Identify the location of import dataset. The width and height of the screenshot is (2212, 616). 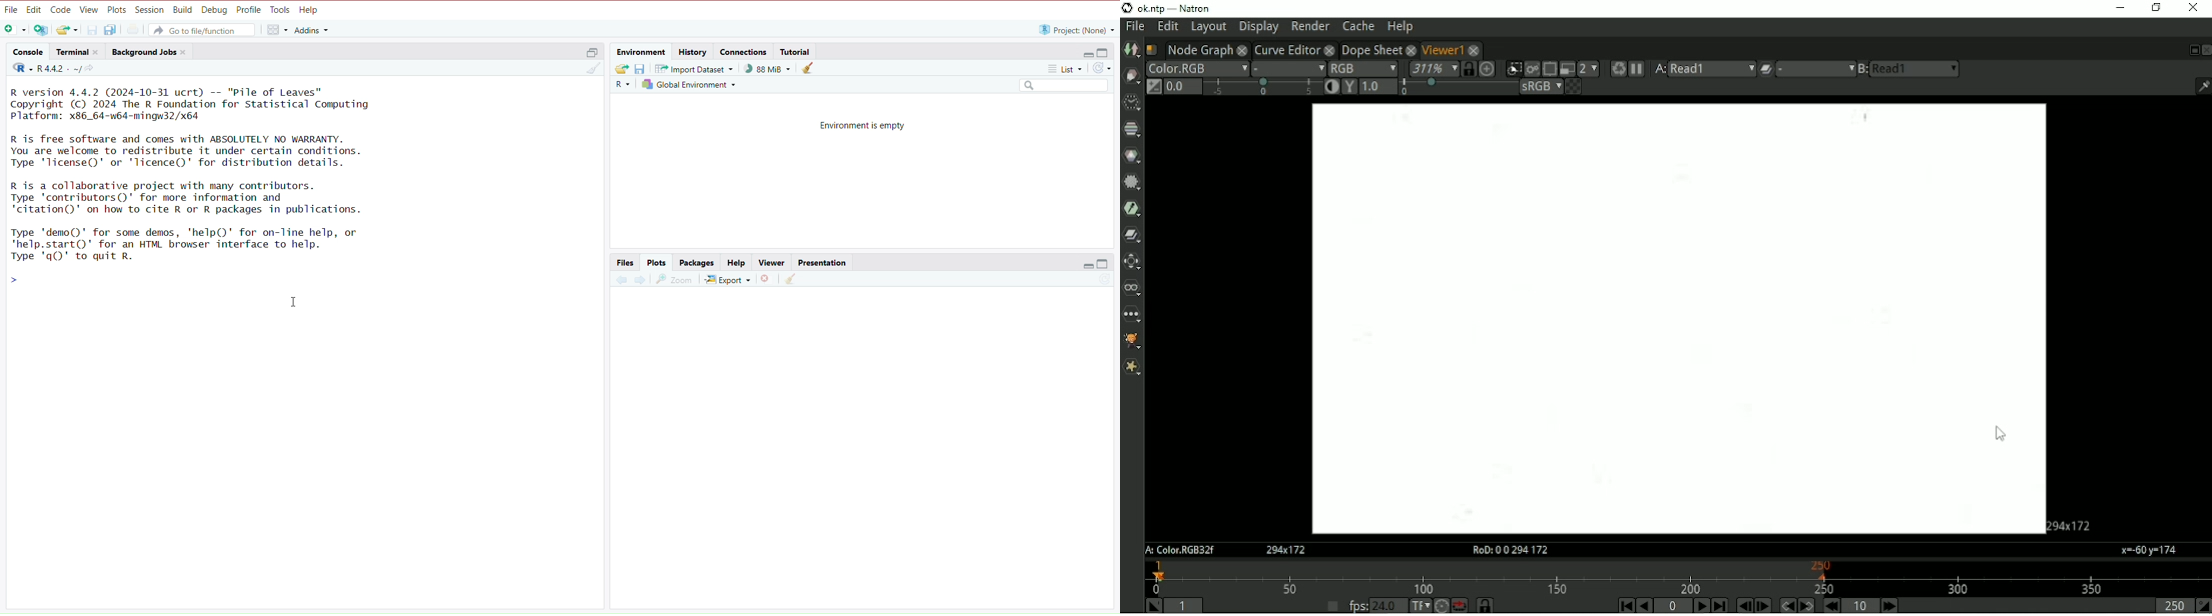
(698, 68).